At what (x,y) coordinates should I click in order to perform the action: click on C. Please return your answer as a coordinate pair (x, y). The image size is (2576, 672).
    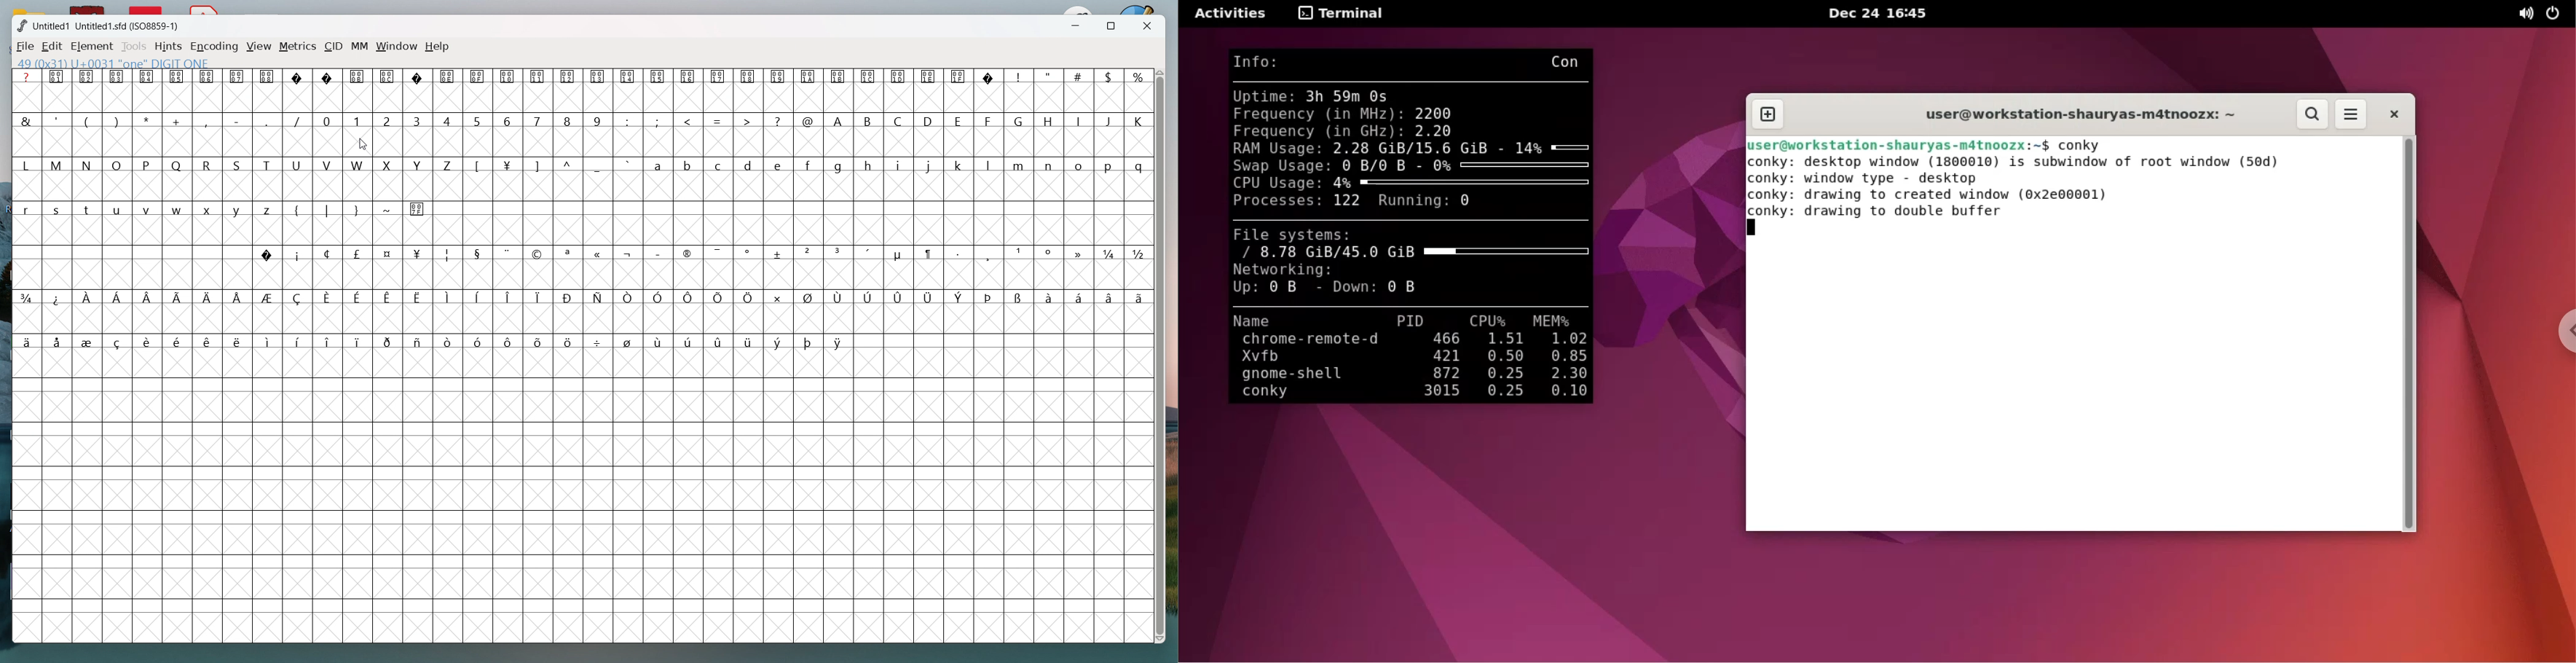
    Looking at the image, I should click on (900, 120).